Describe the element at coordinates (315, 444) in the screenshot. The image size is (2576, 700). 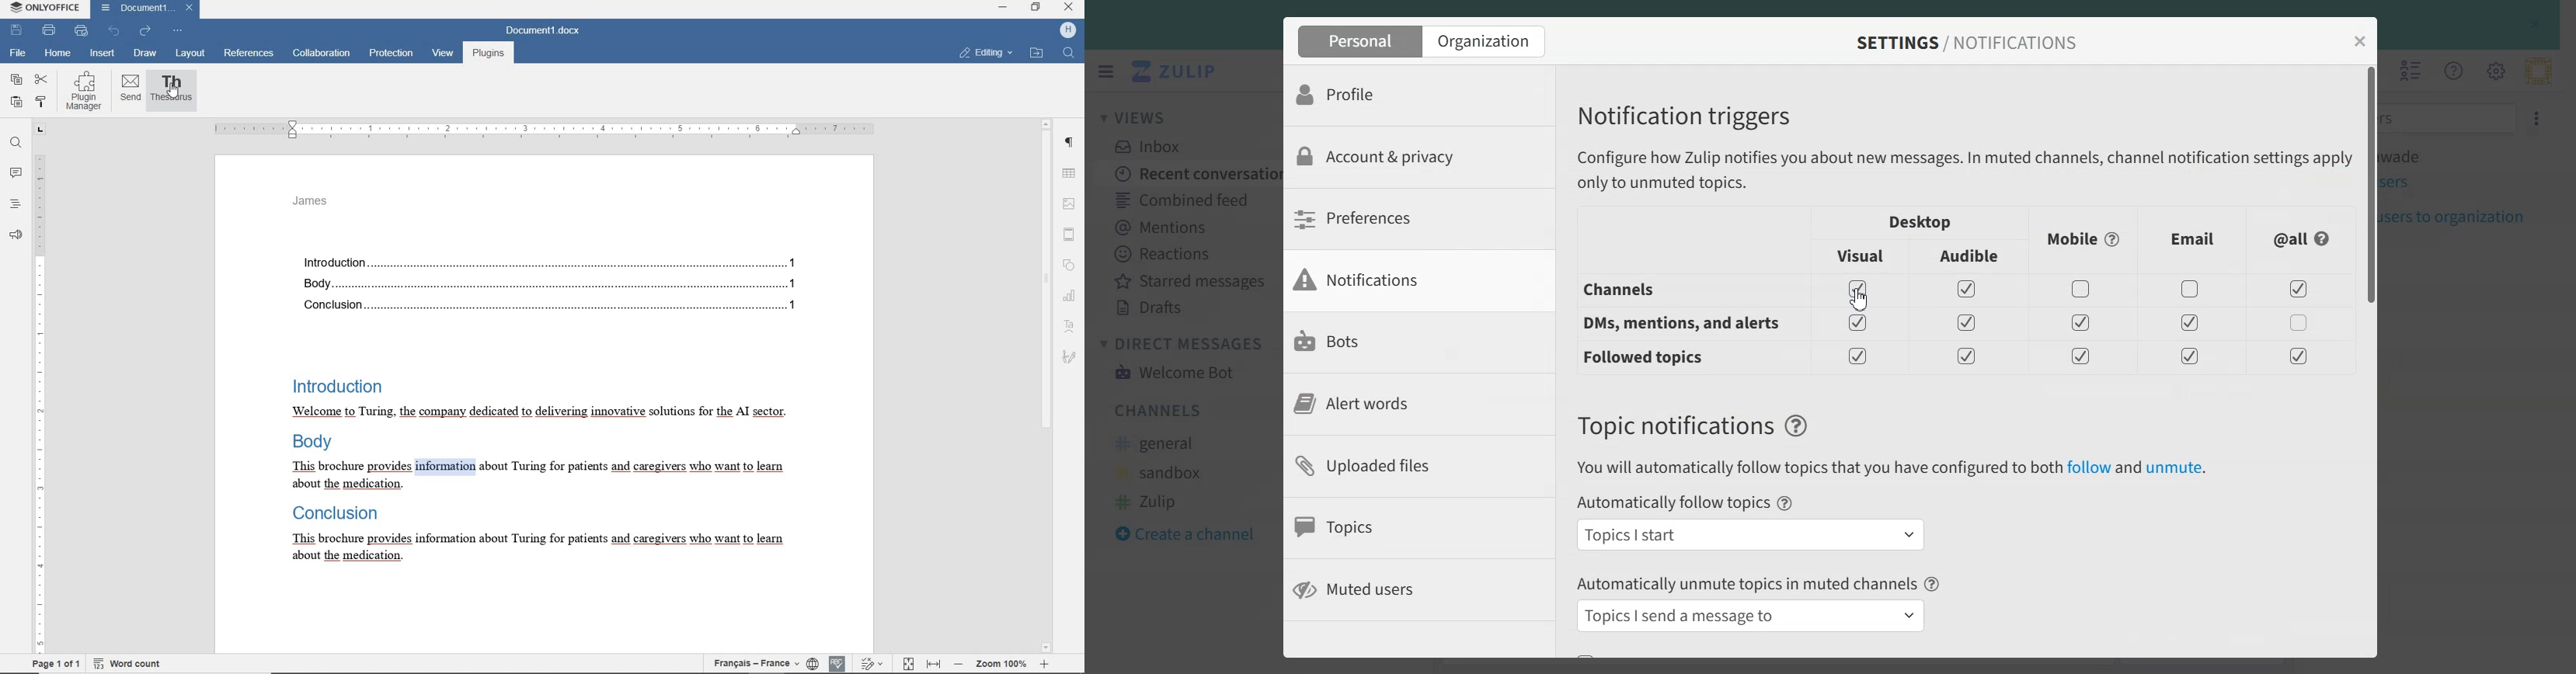
I see `Body` at that location.